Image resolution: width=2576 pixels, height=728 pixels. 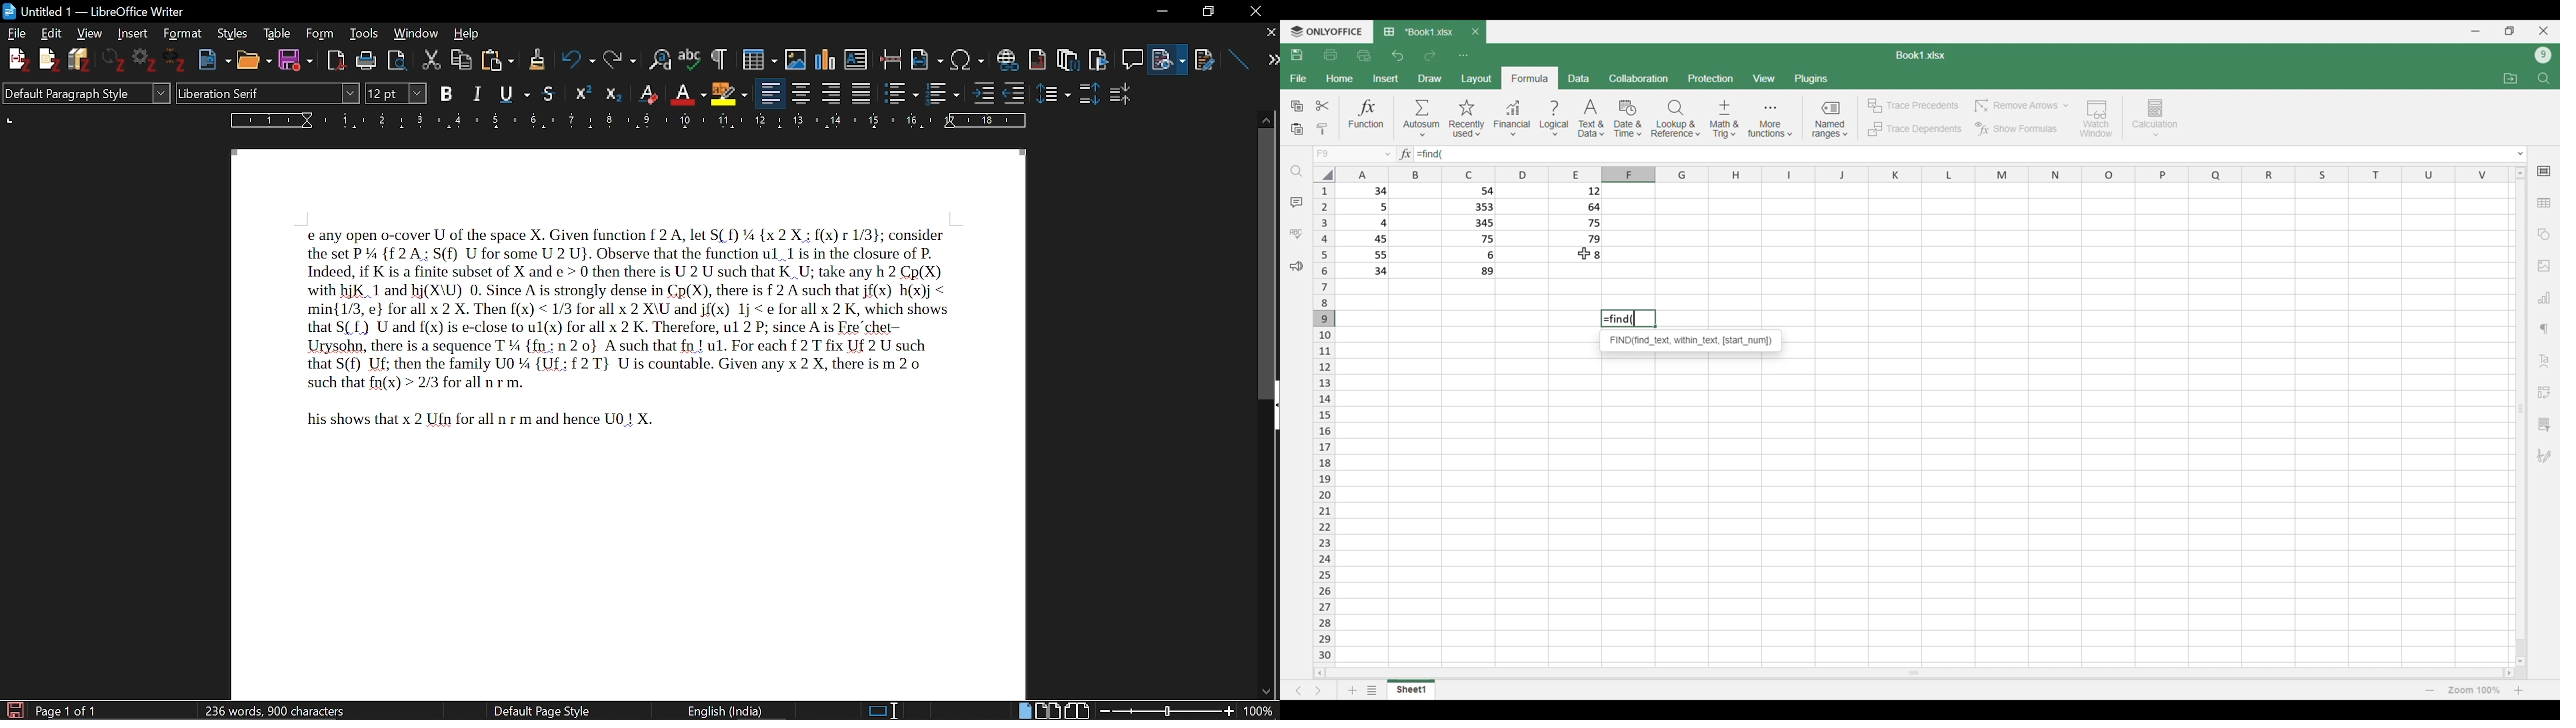 I want to click on Liberation Serif, so click(x=228, y=95).